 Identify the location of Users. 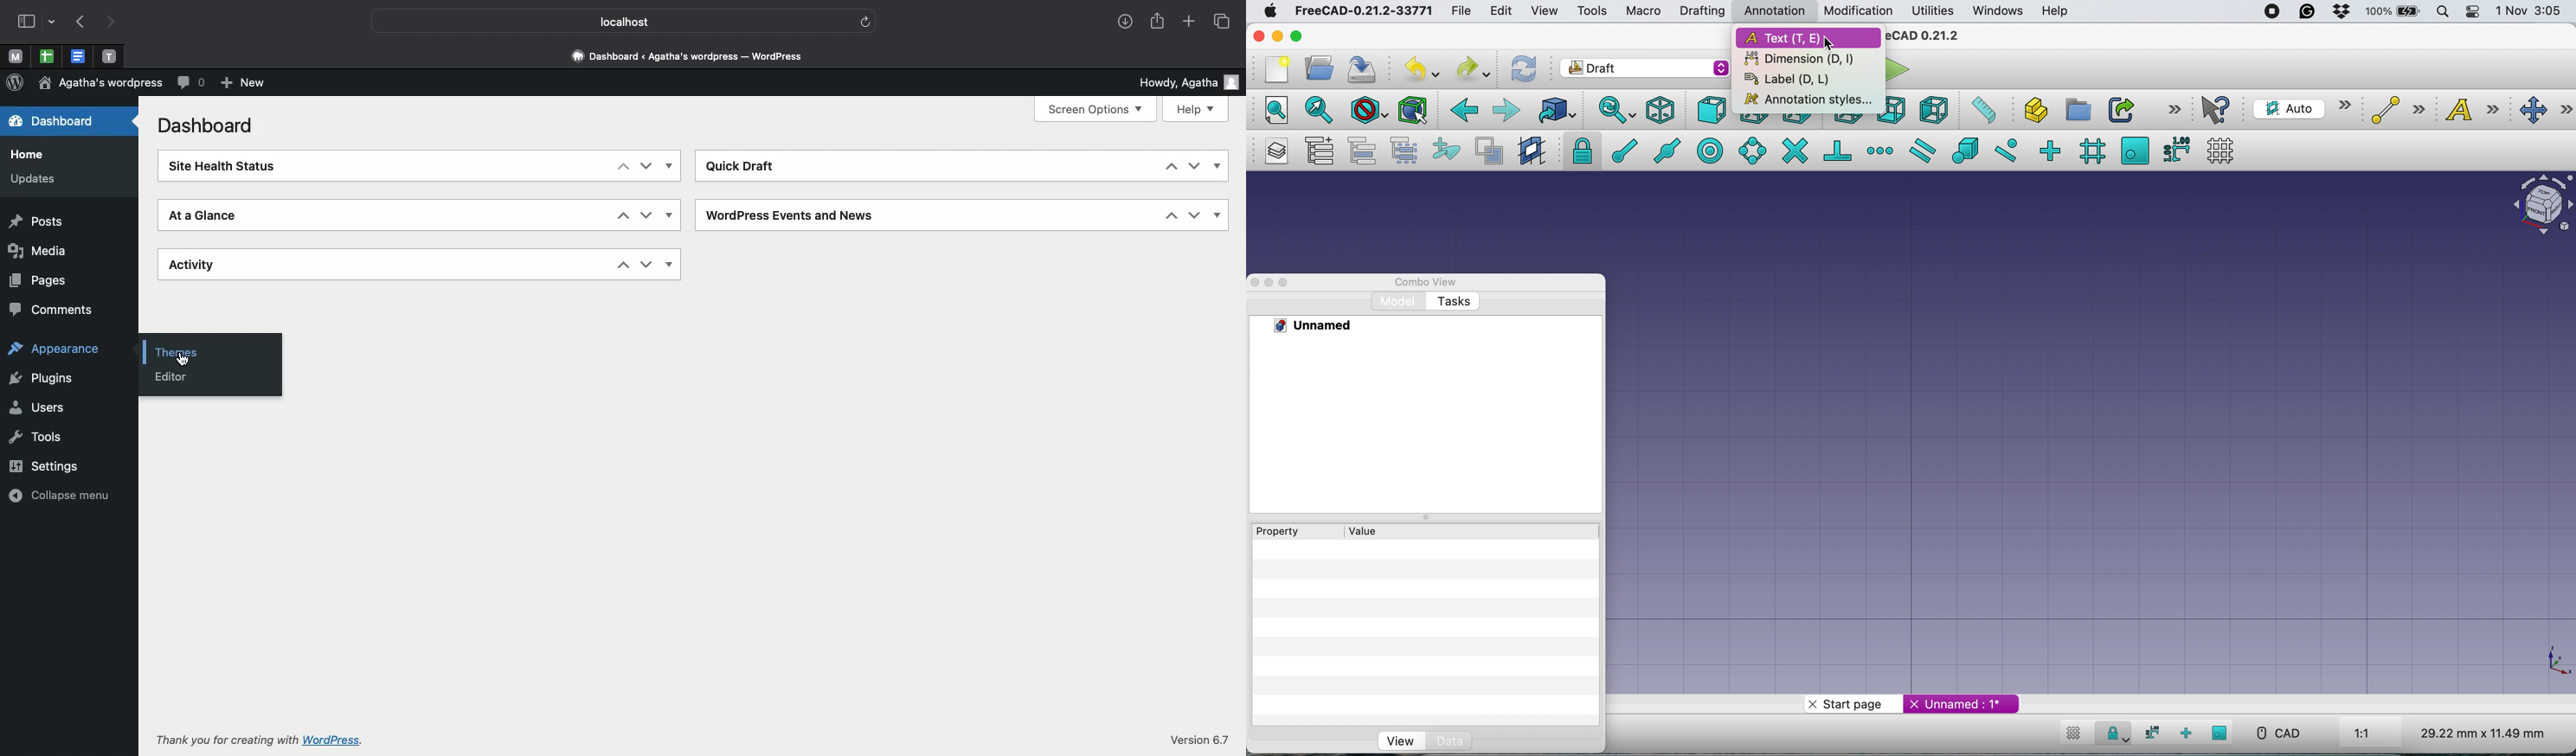
(35, 407).